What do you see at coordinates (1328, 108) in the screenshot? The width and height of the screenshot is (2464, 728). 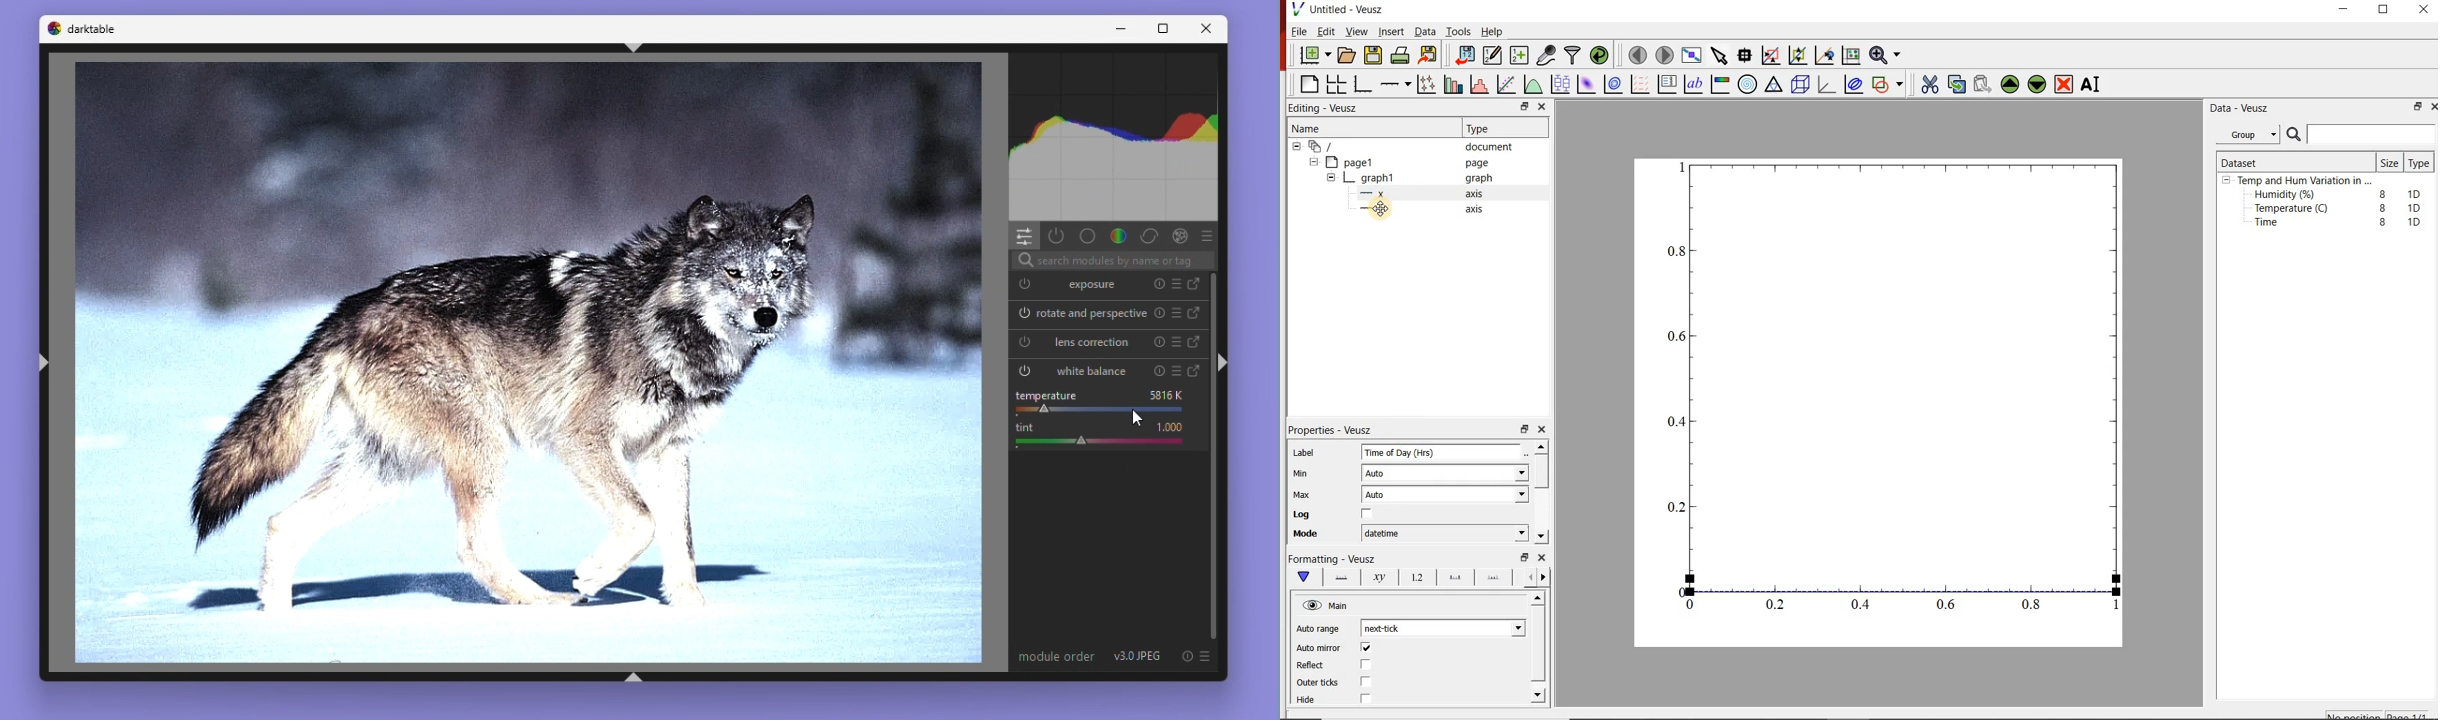 I see `Editing - Veusz` at bounding box center [1328, 108].